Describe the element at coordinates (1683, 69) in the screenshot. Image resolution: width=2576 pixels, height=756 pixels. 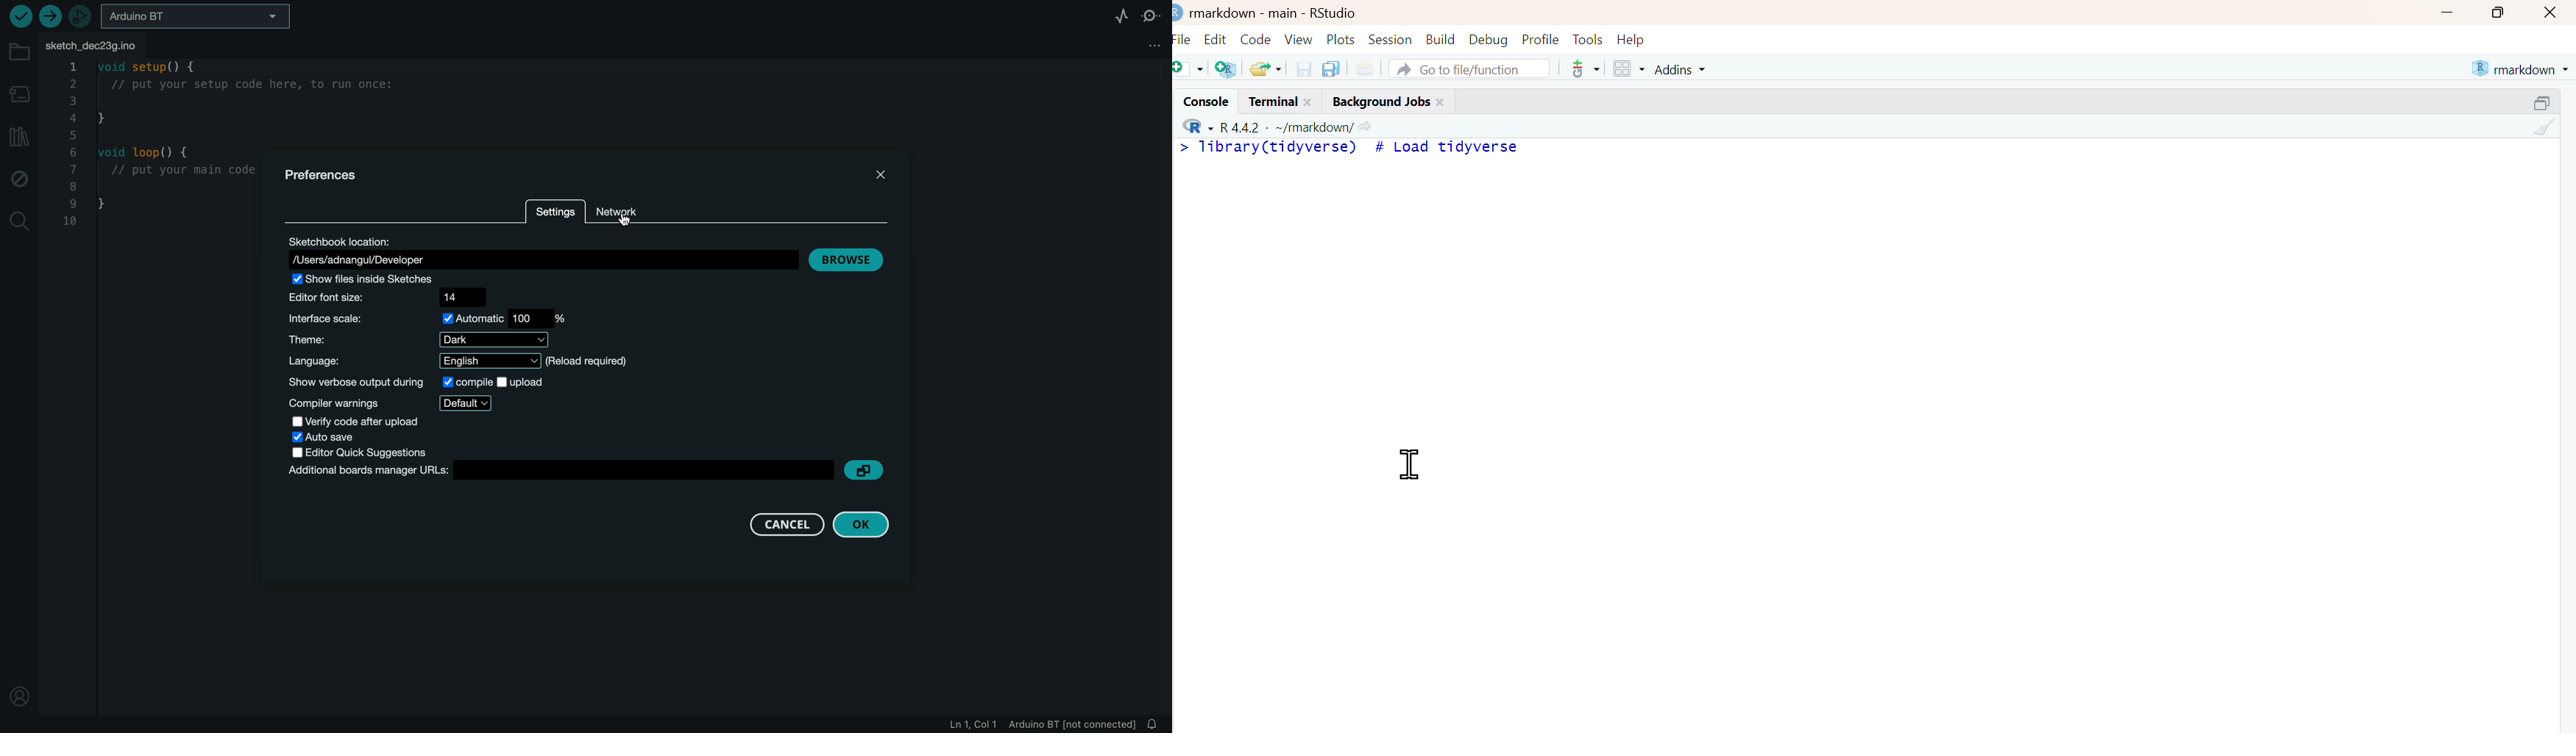
I see `Addins` at that location.